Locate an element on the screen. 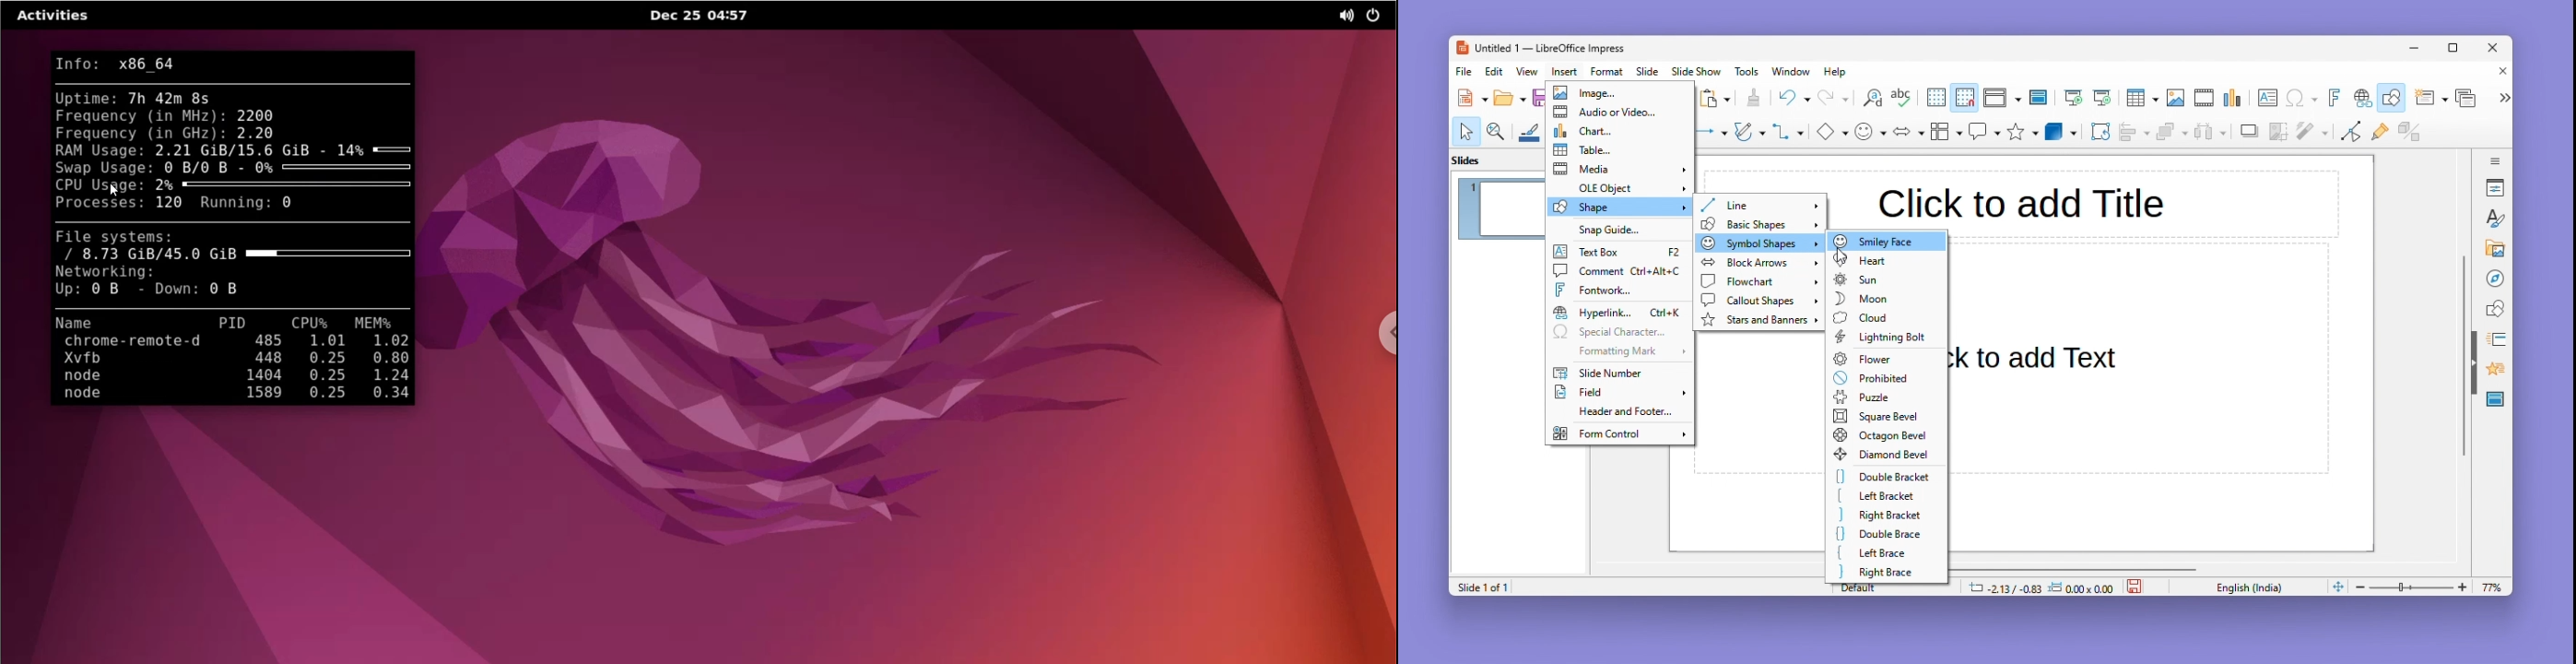 The width and height of the screenshot is (2576, 672). Image is located at coordinates (1617, 93).